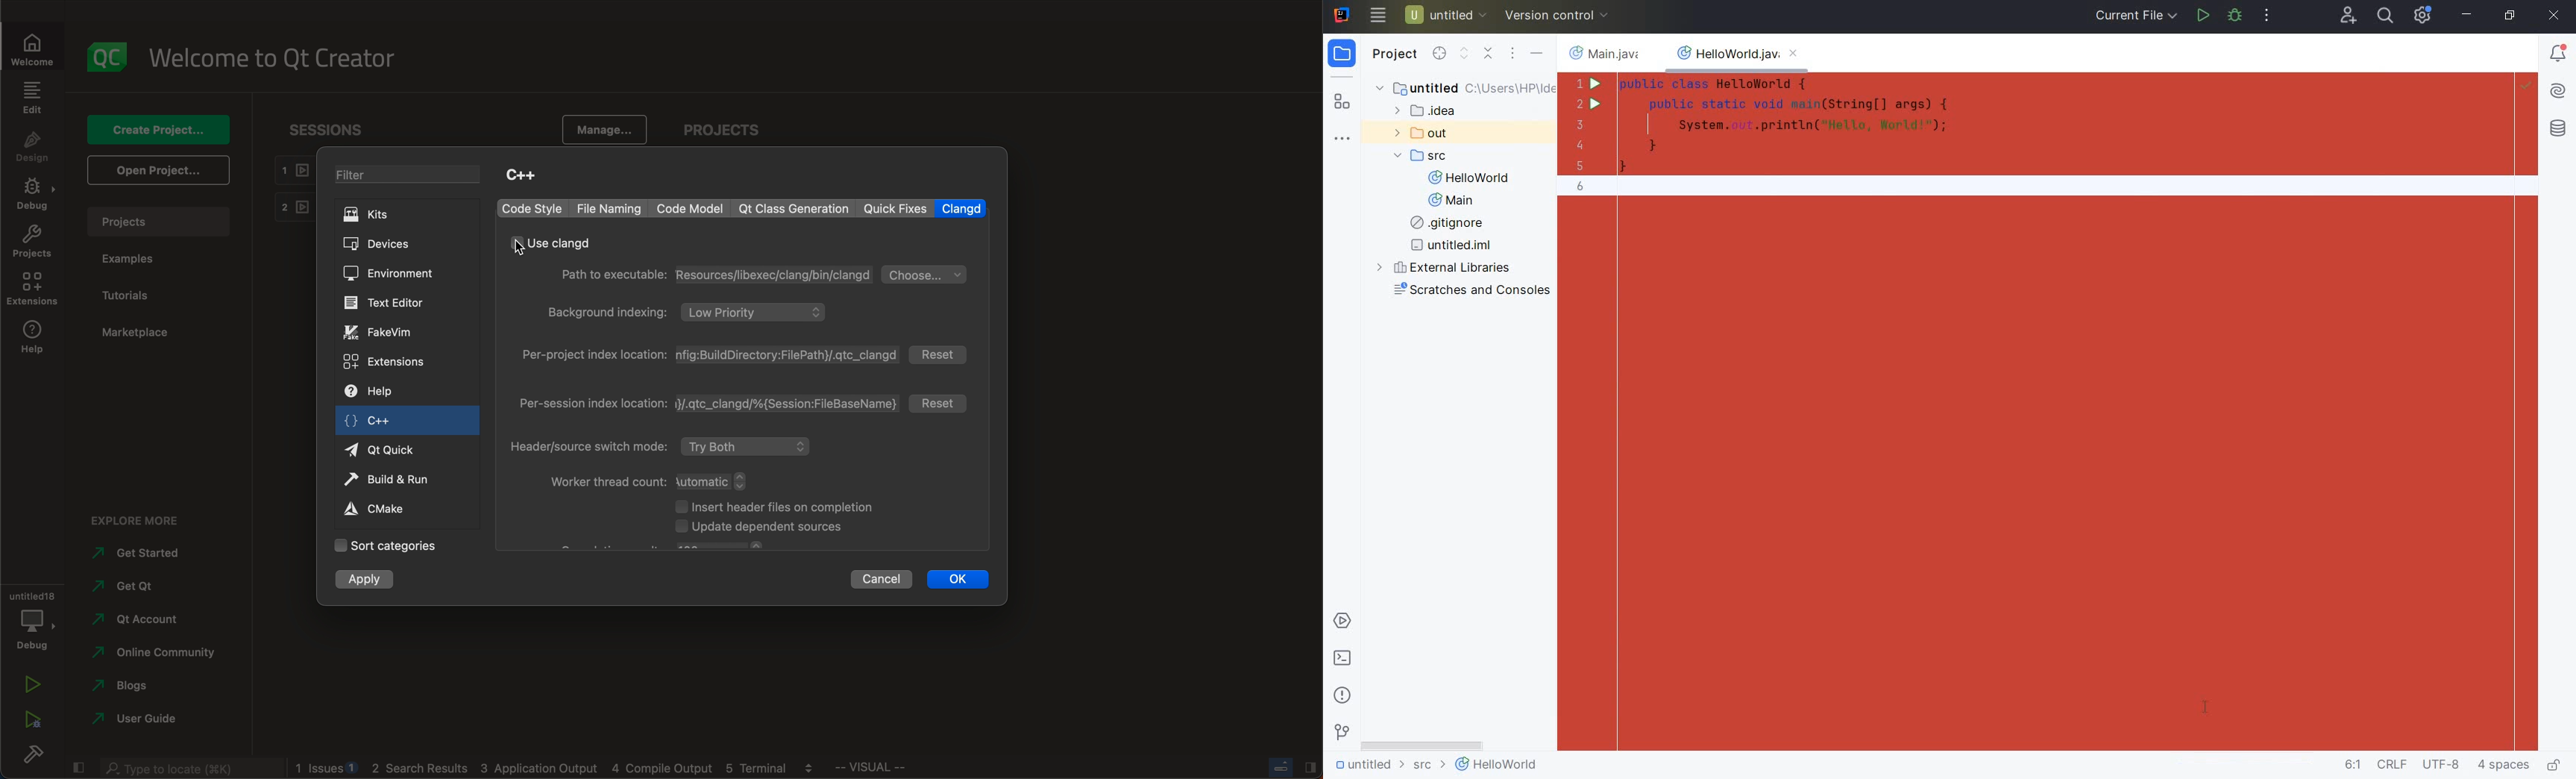  What do you see at coordinates (709, 357) in the screenshot?
I see `index location` at bounding box center [709, 357].